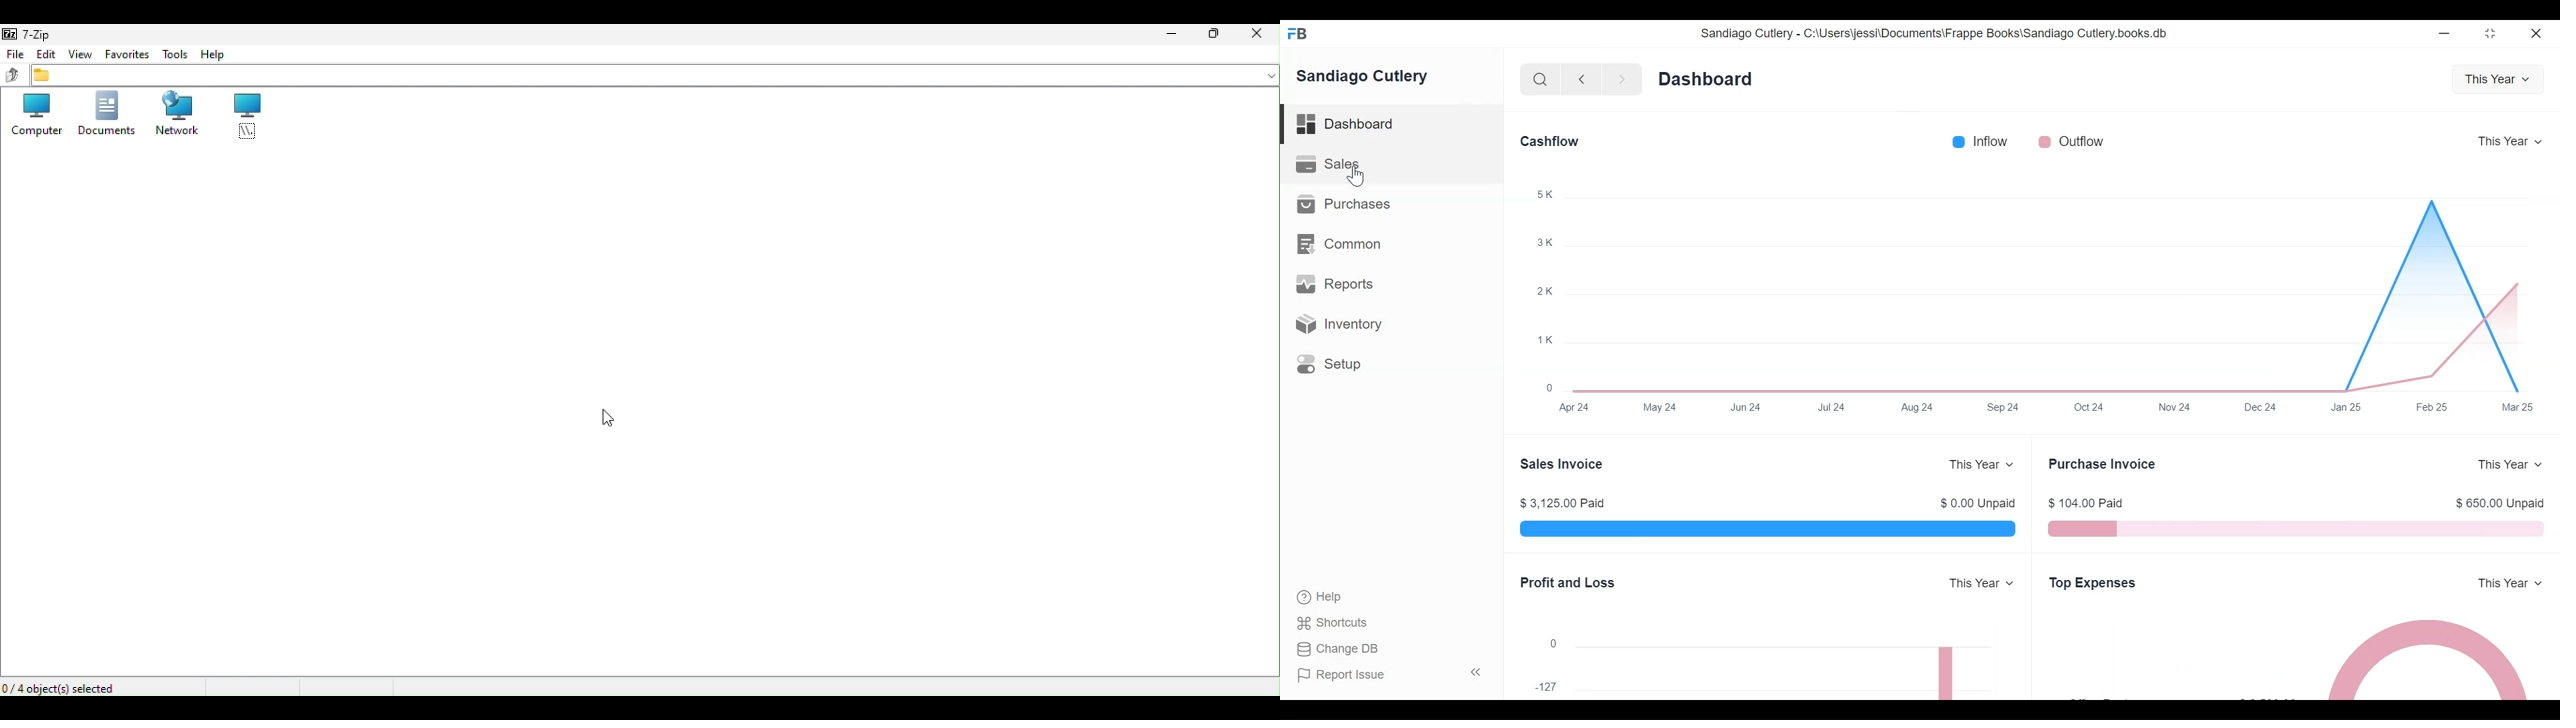 The image size is (2576, 728). What do you see at coordinates (2101, 464) in the screenshot?
I see `Purchase invoice` at bounding box center [2101, 464].